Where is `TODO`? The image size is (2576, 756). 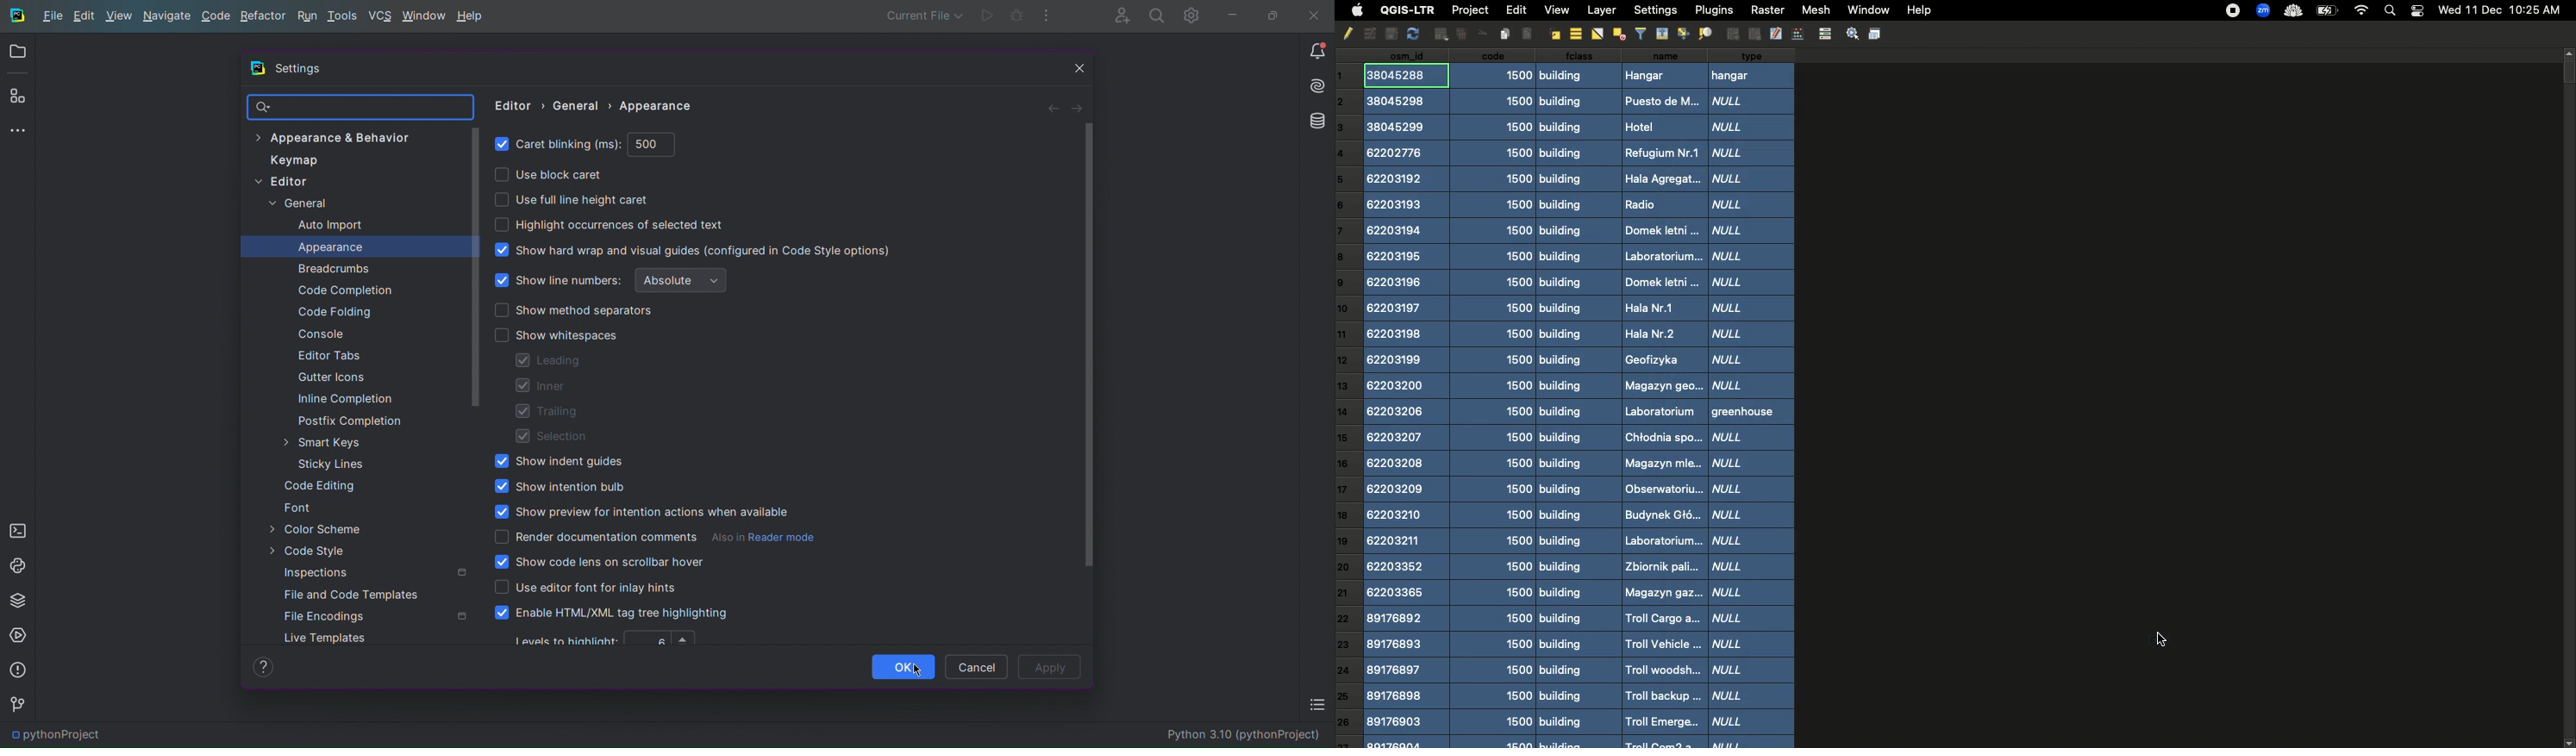
TODO is located at coordinates (1317, 707).